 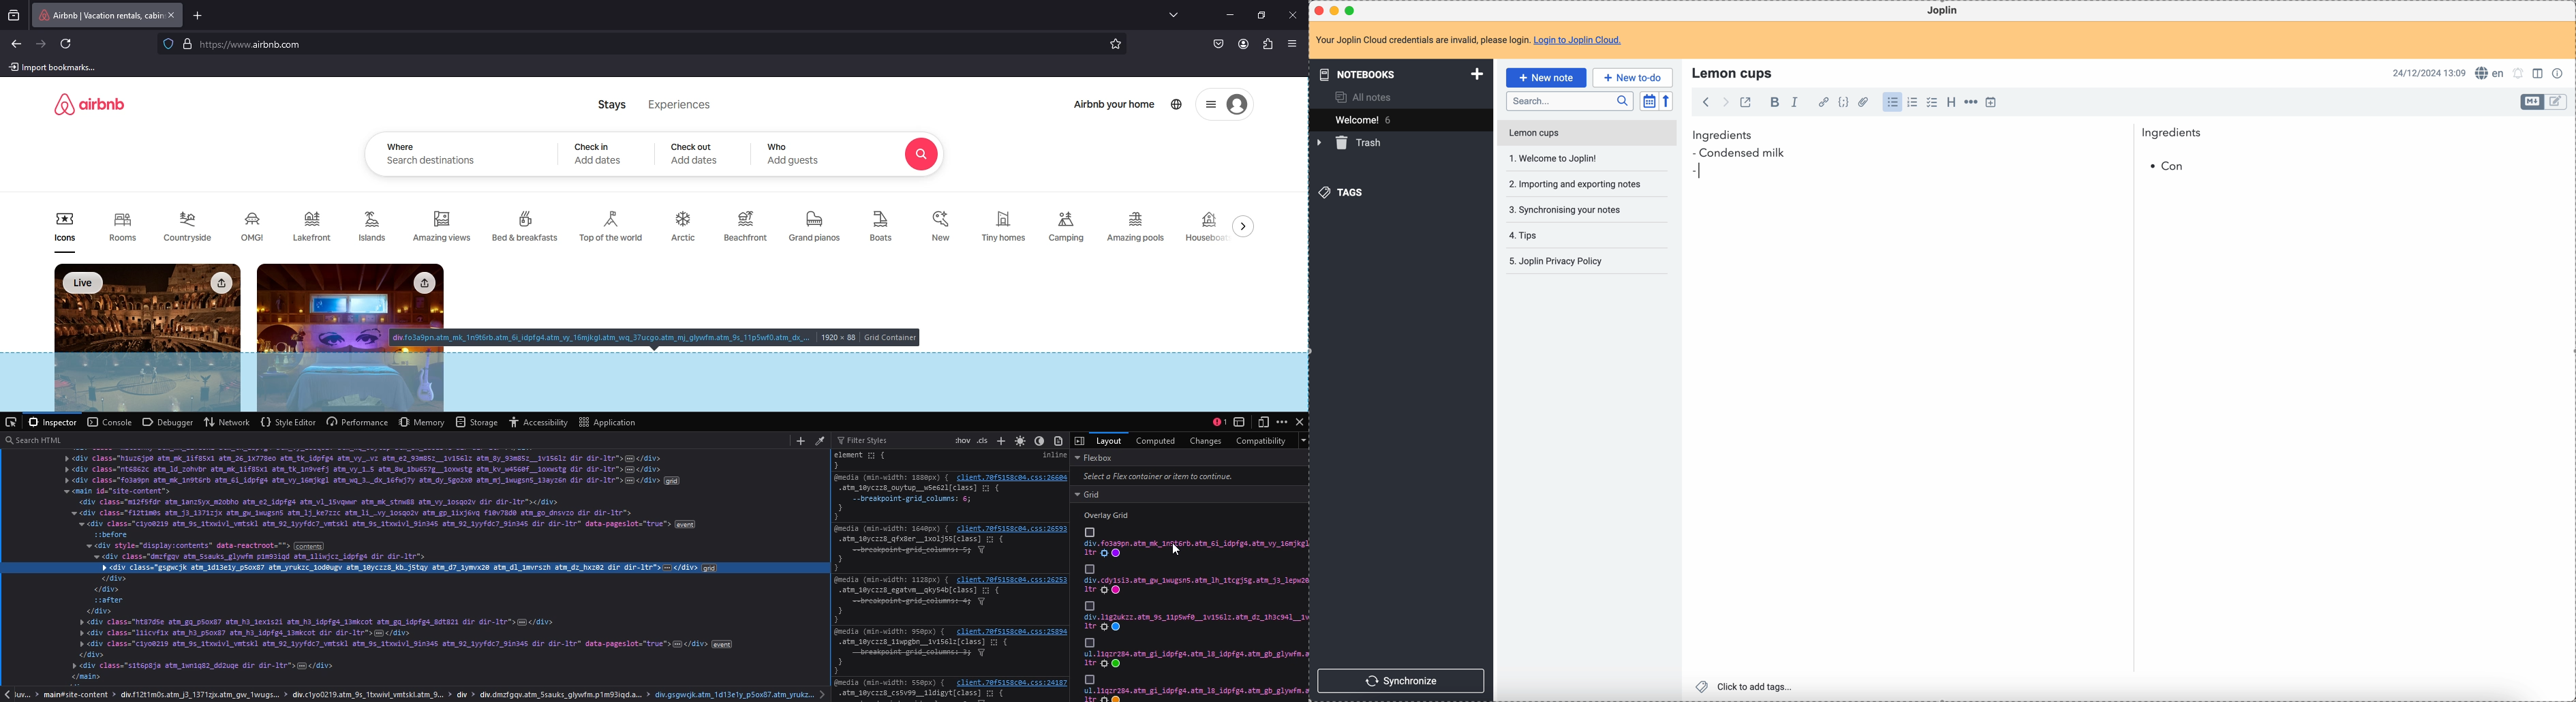 I want to click on condensed milk, so click(x=1743, y=154).